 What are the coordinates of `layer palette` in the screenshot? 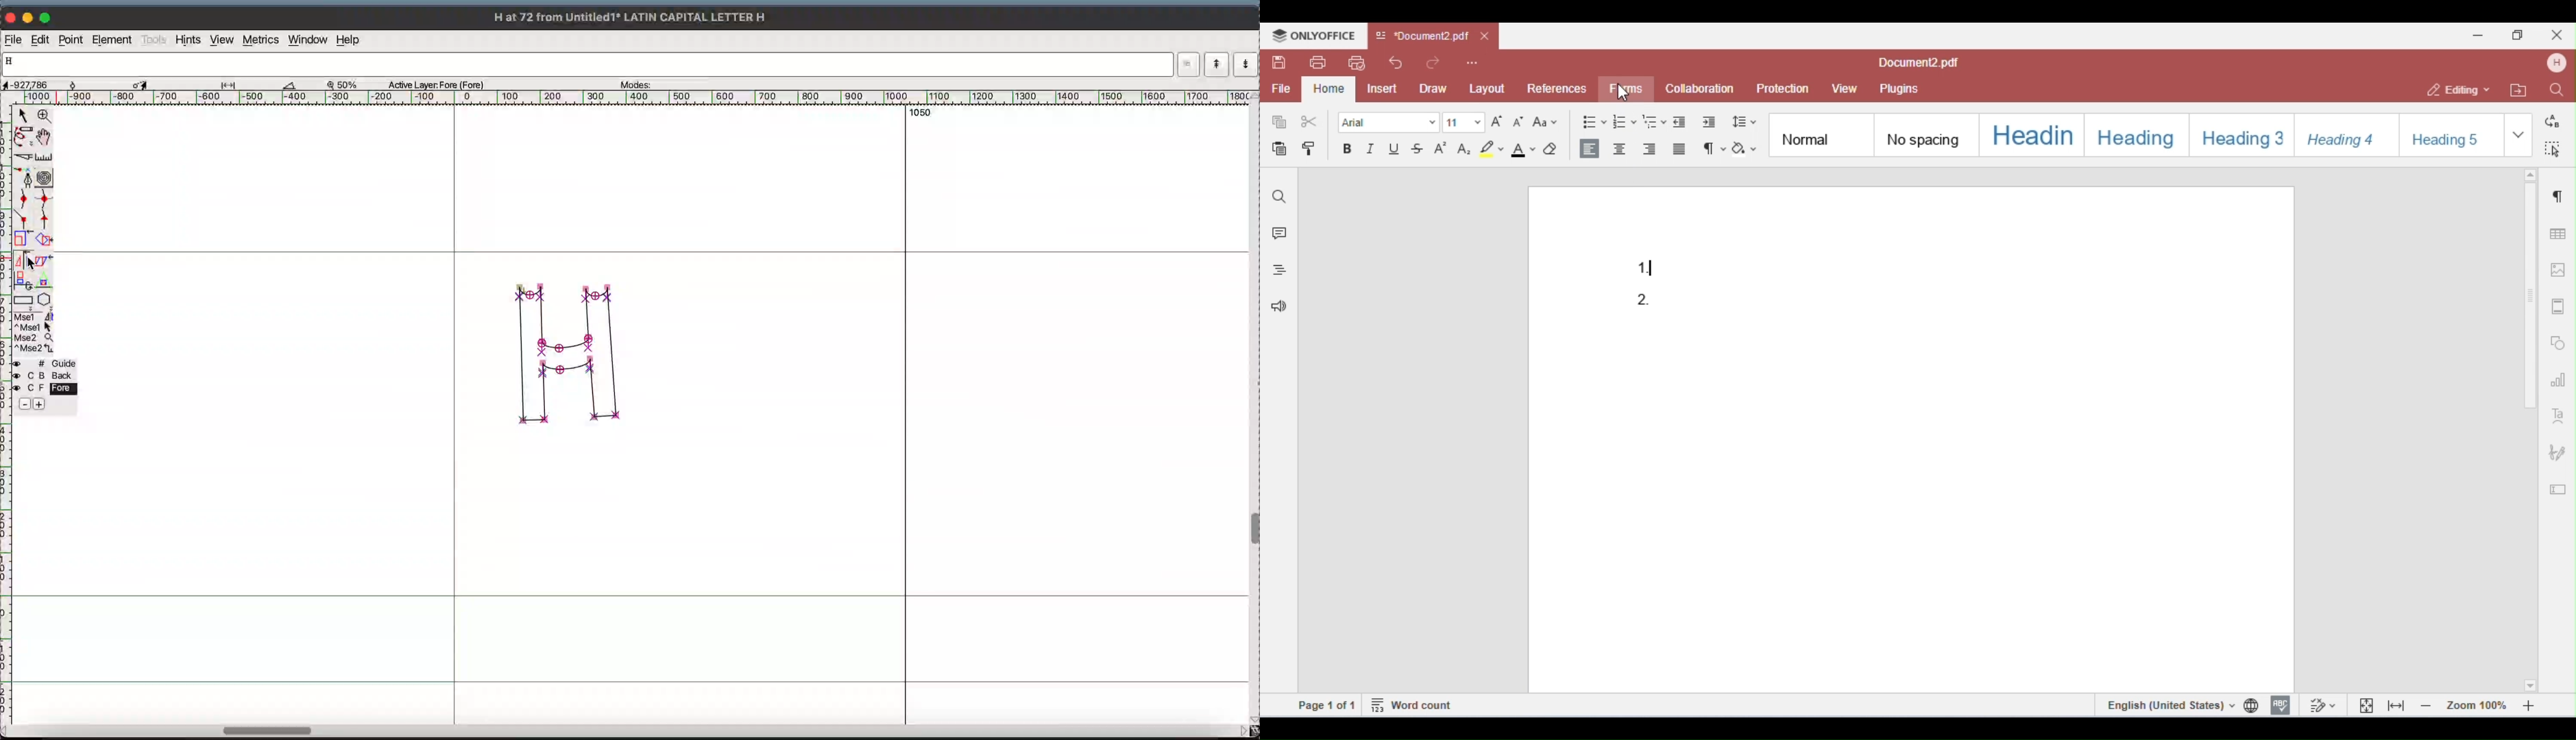 It's located at (46, 384).